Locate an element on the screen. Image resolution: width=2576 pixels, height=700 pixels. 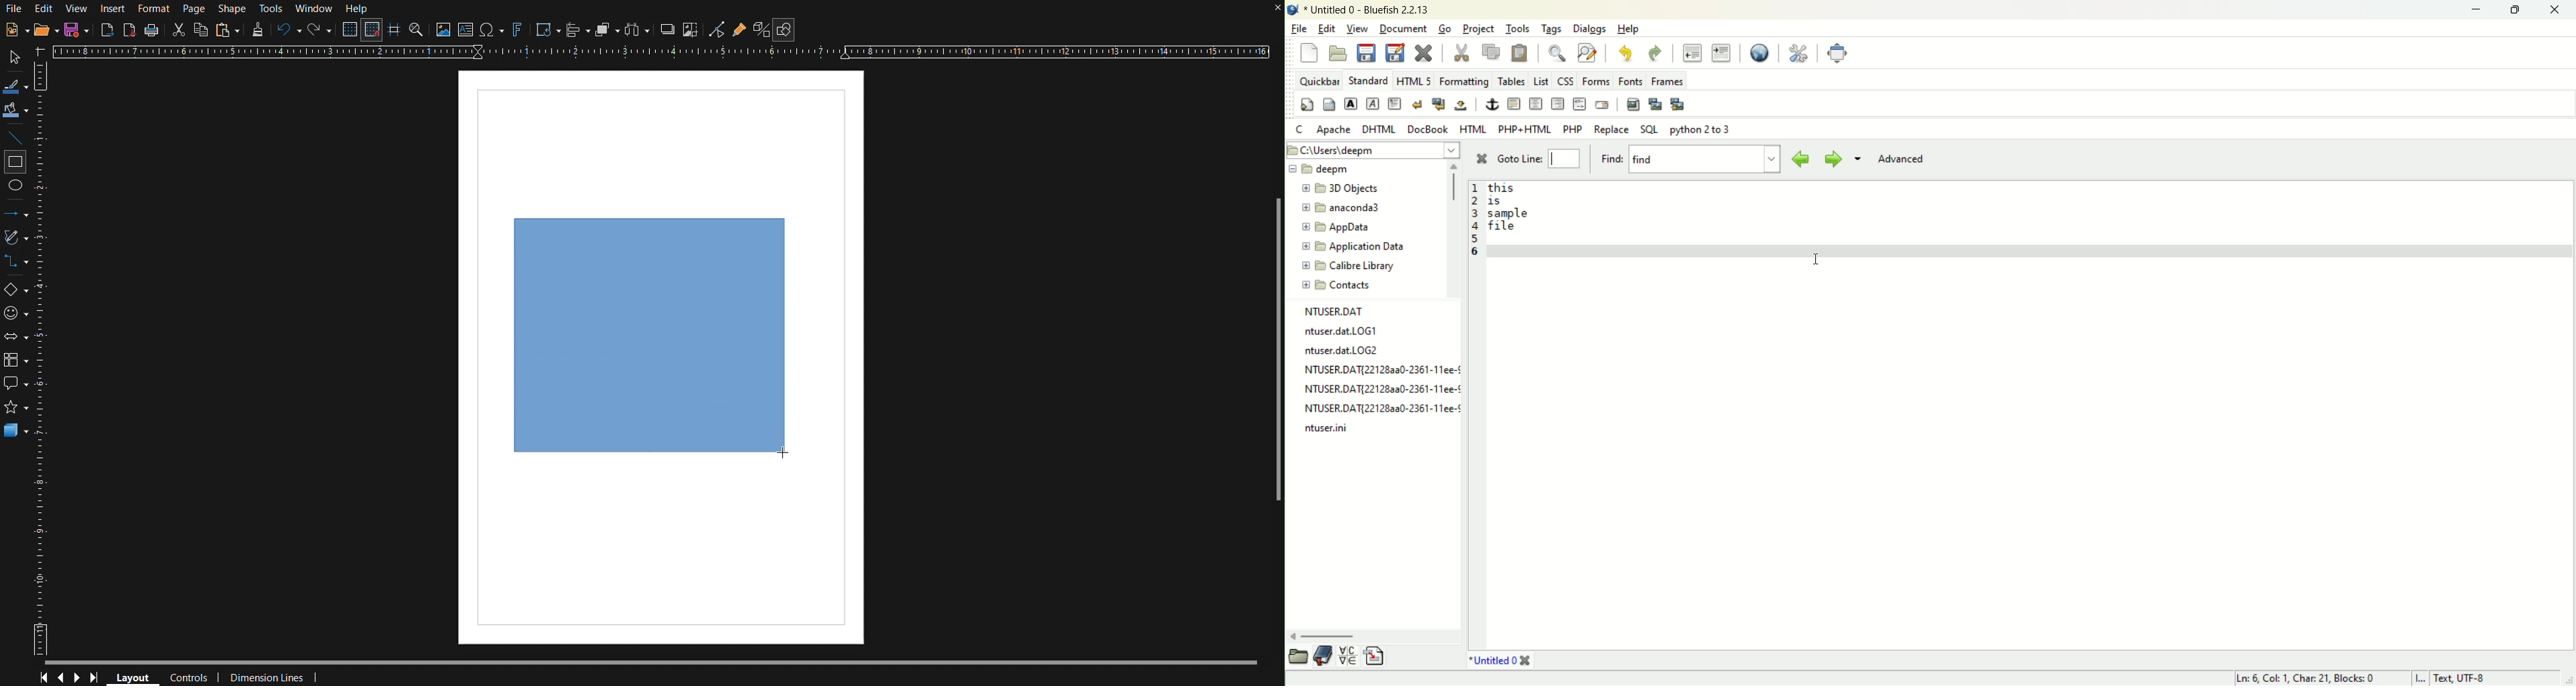
Insert Image is located at coordinates (442, 29).